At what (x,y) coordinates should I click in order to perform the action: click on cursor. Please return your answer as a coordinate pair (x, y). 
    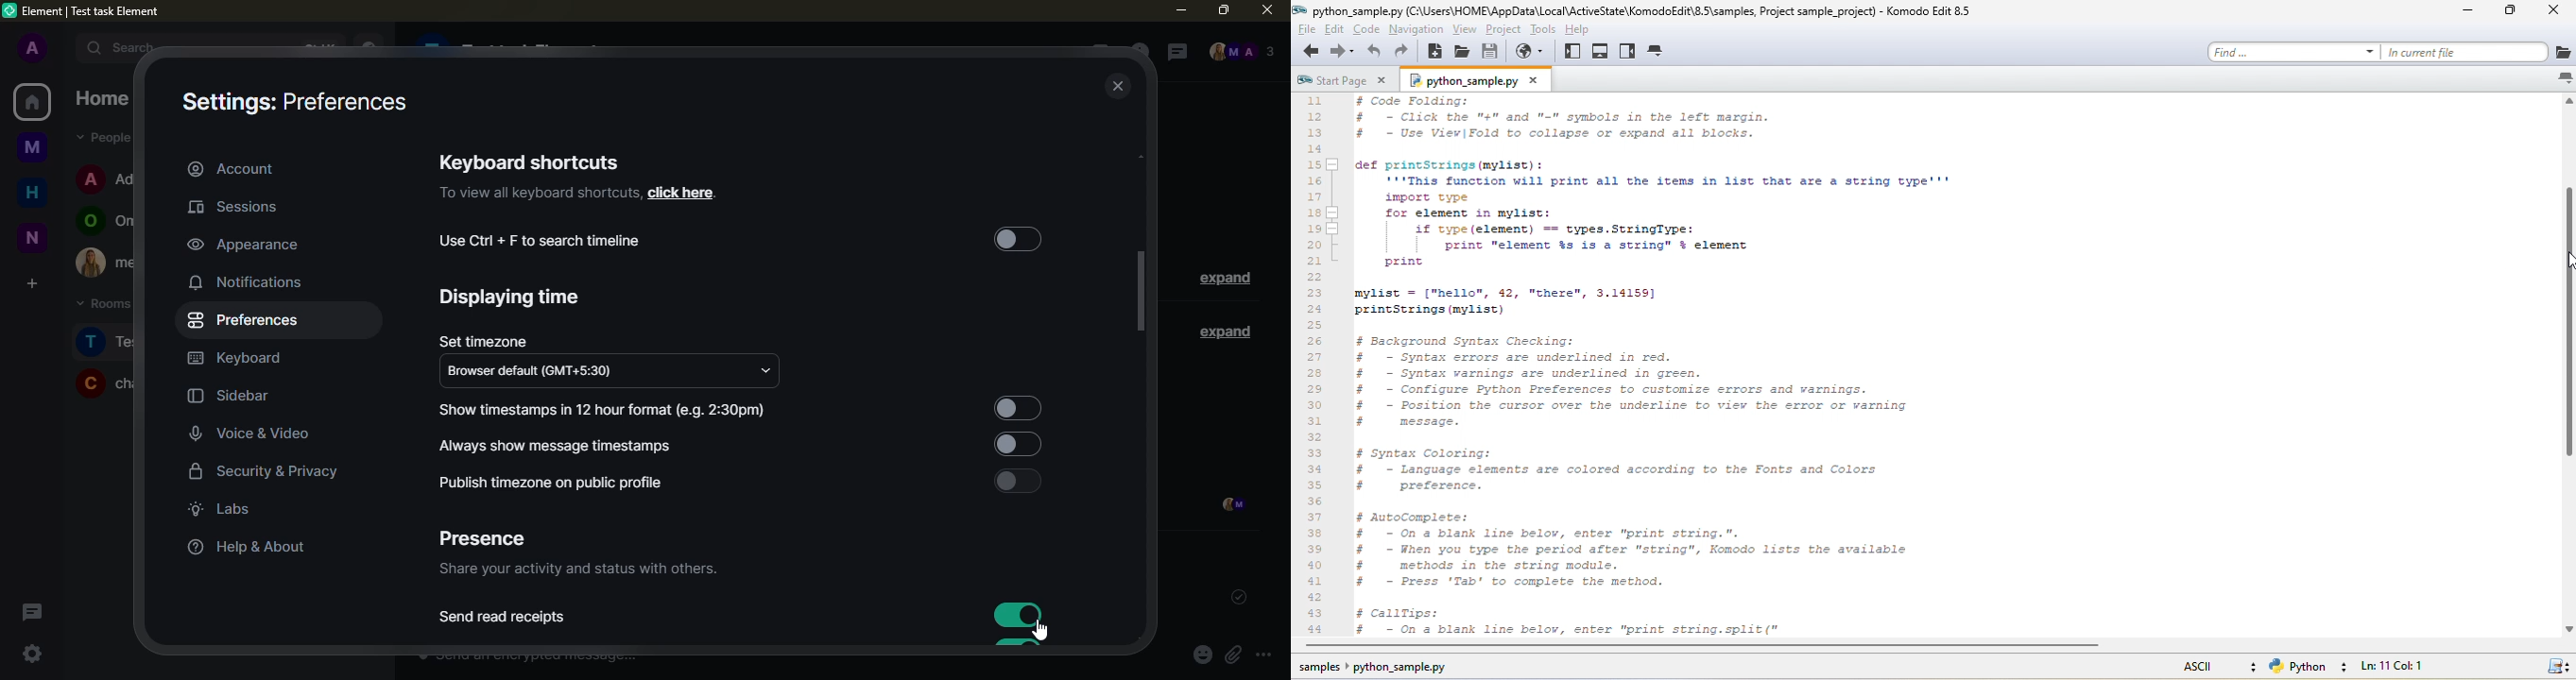
    Looking at the image, I should click on (1042, 631).